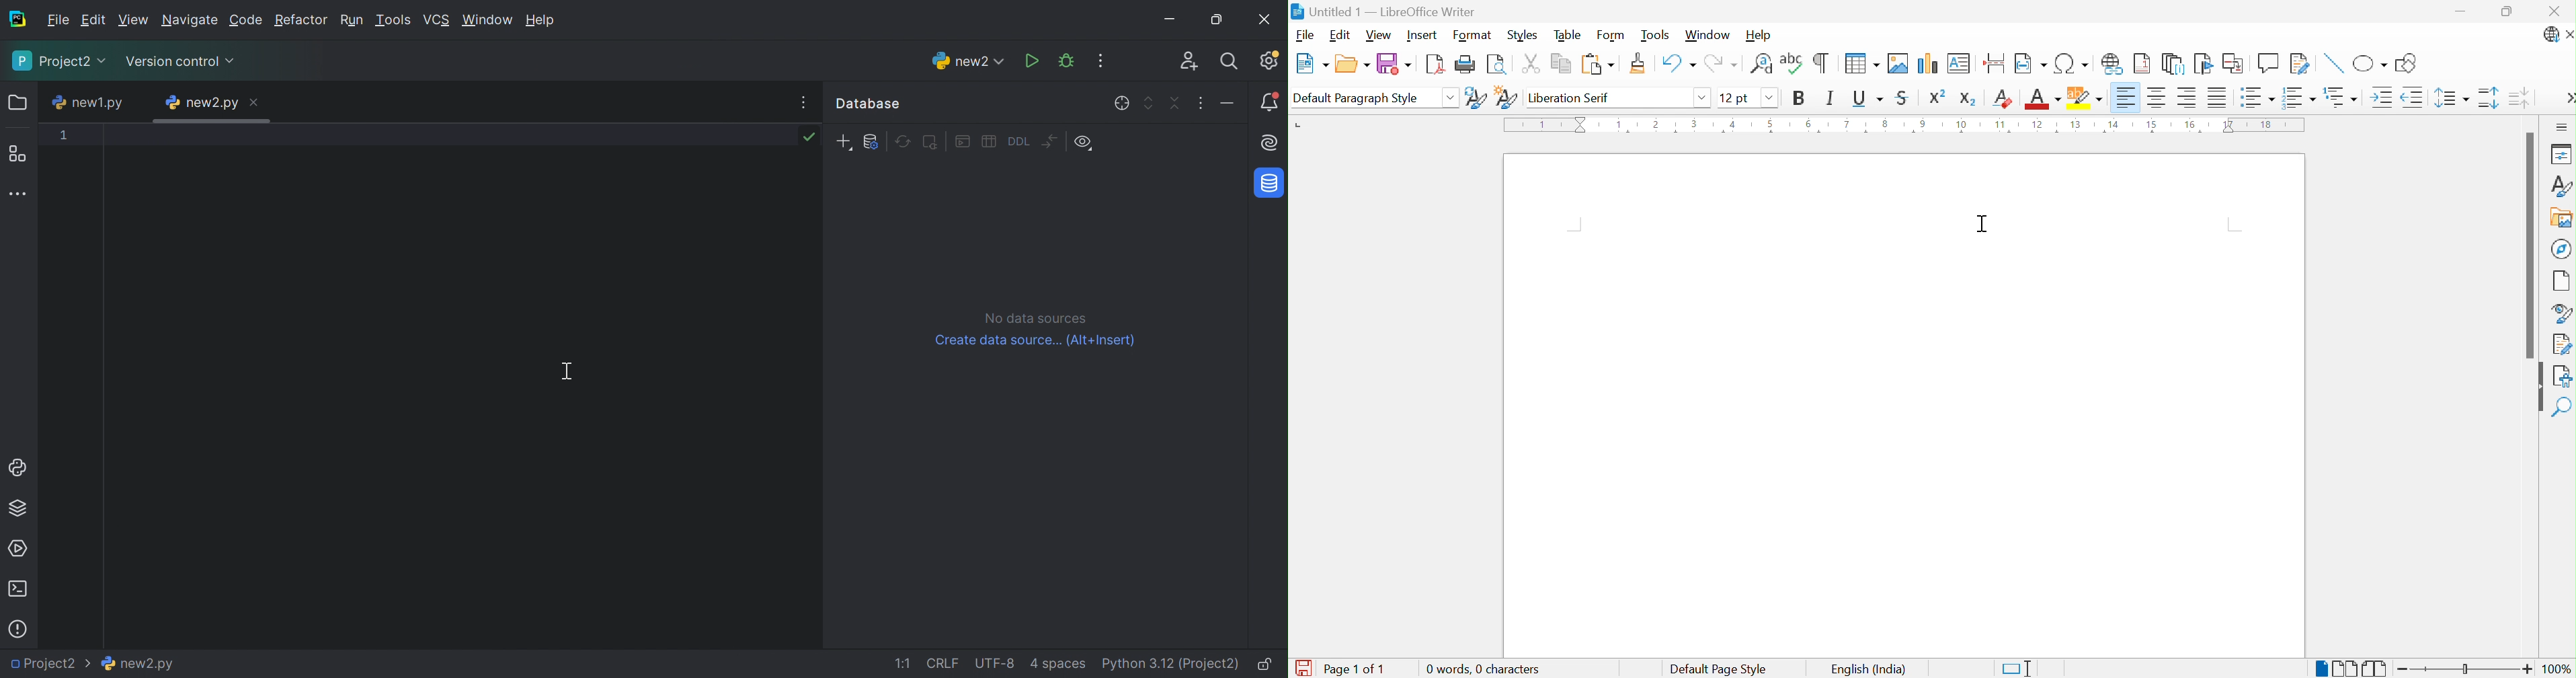 Image resolution: width=2576 pixels, height=700 pixels. Describe the element at coordinates (1527, 36) in the screenshot. I see `Styles` at that location.